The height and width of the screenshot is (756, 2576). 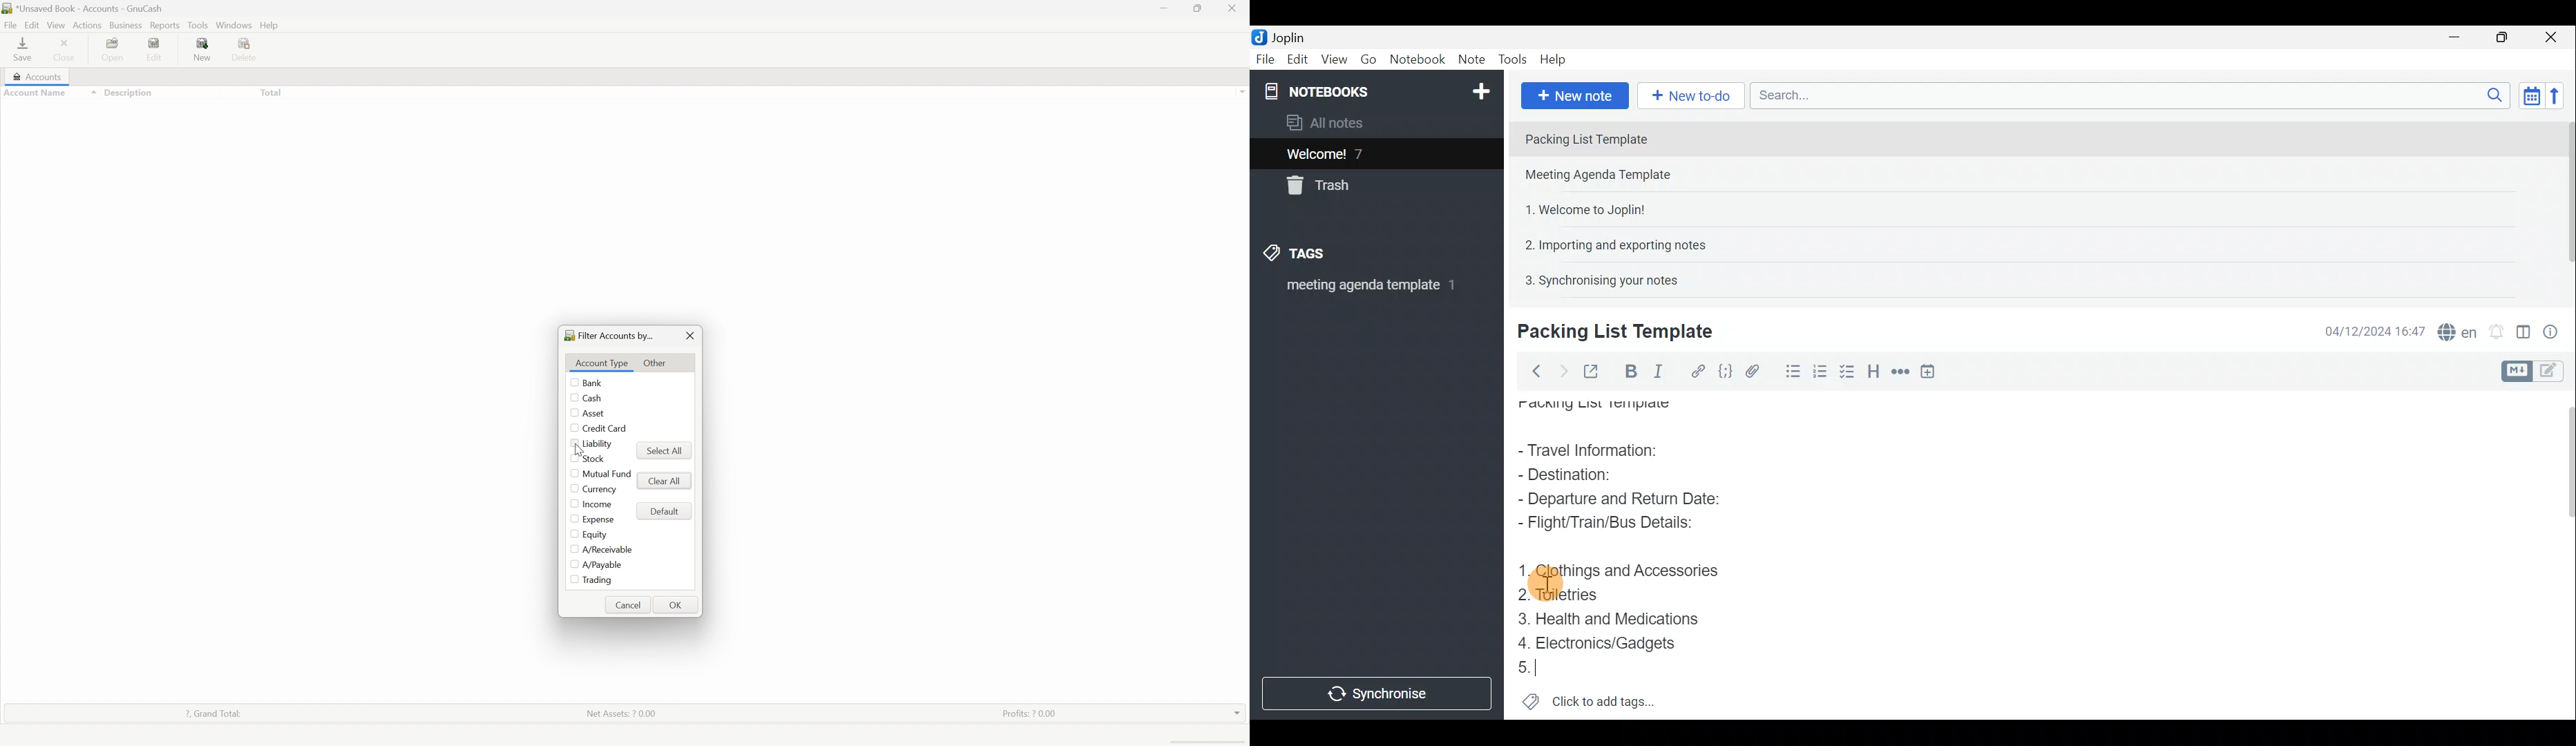 What do you see at coordinates (1875, 370) in the screenshot?
I see `Heading` at bounding box center [1875, 370].